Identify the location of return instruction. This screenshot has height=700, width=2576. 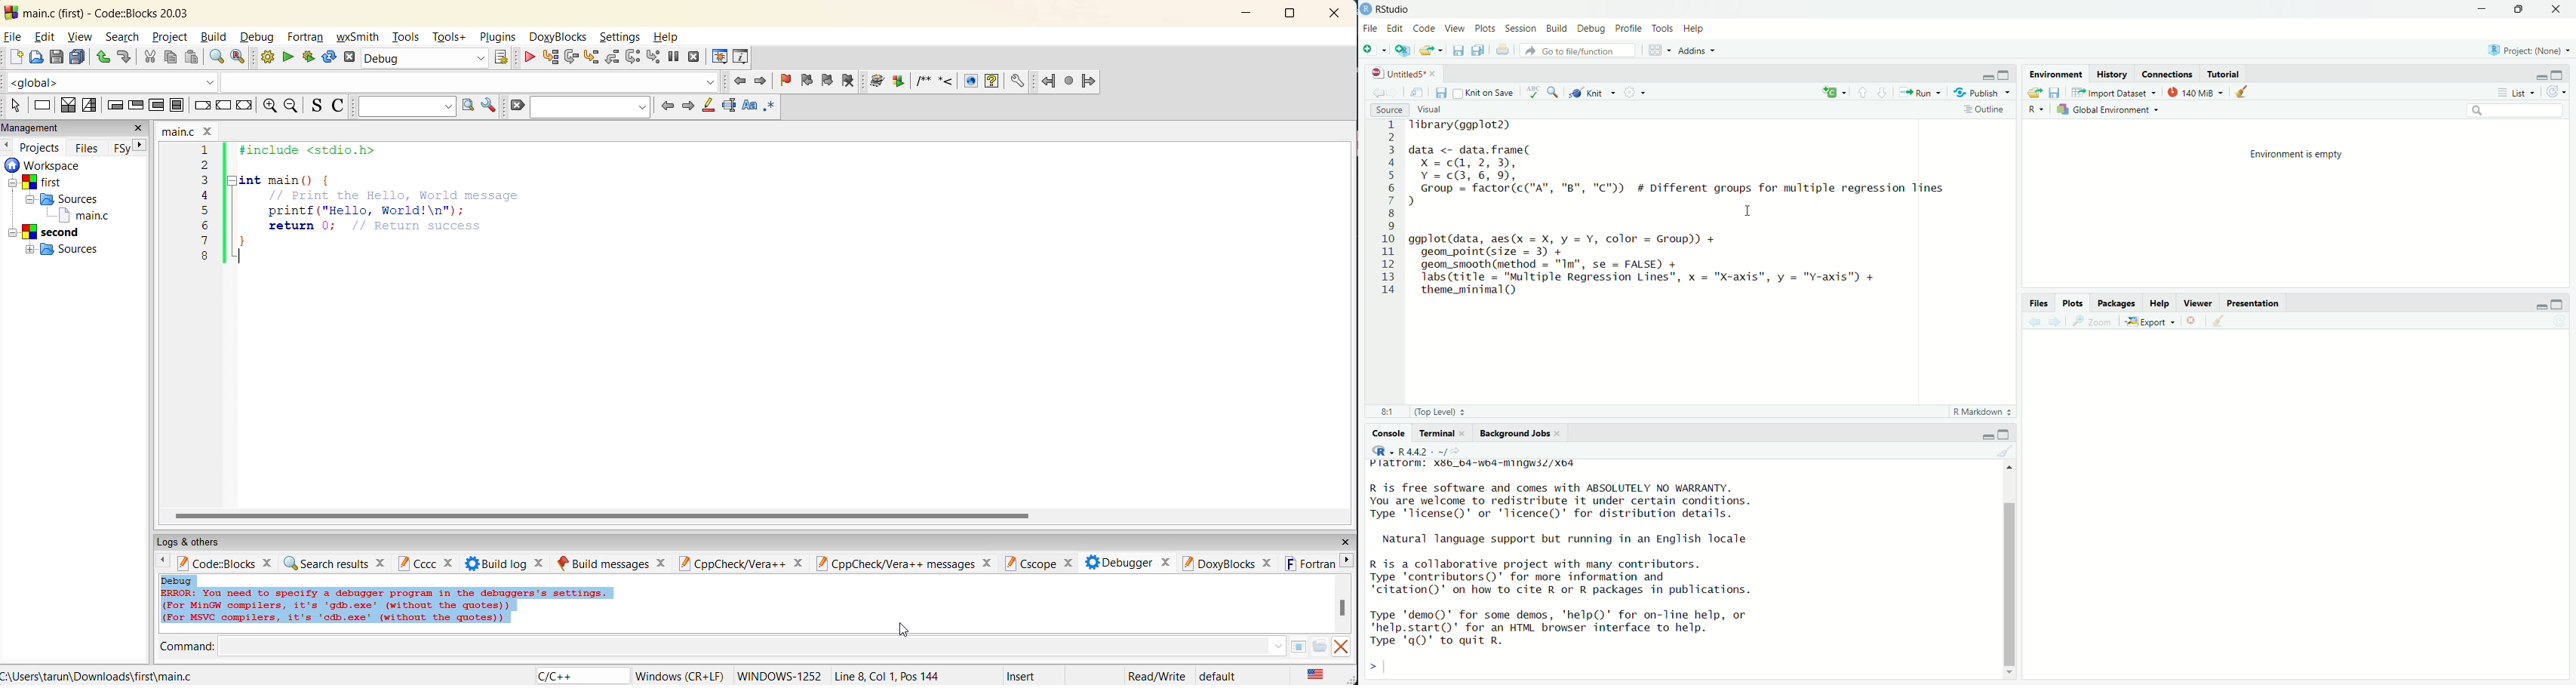
(244, 105).